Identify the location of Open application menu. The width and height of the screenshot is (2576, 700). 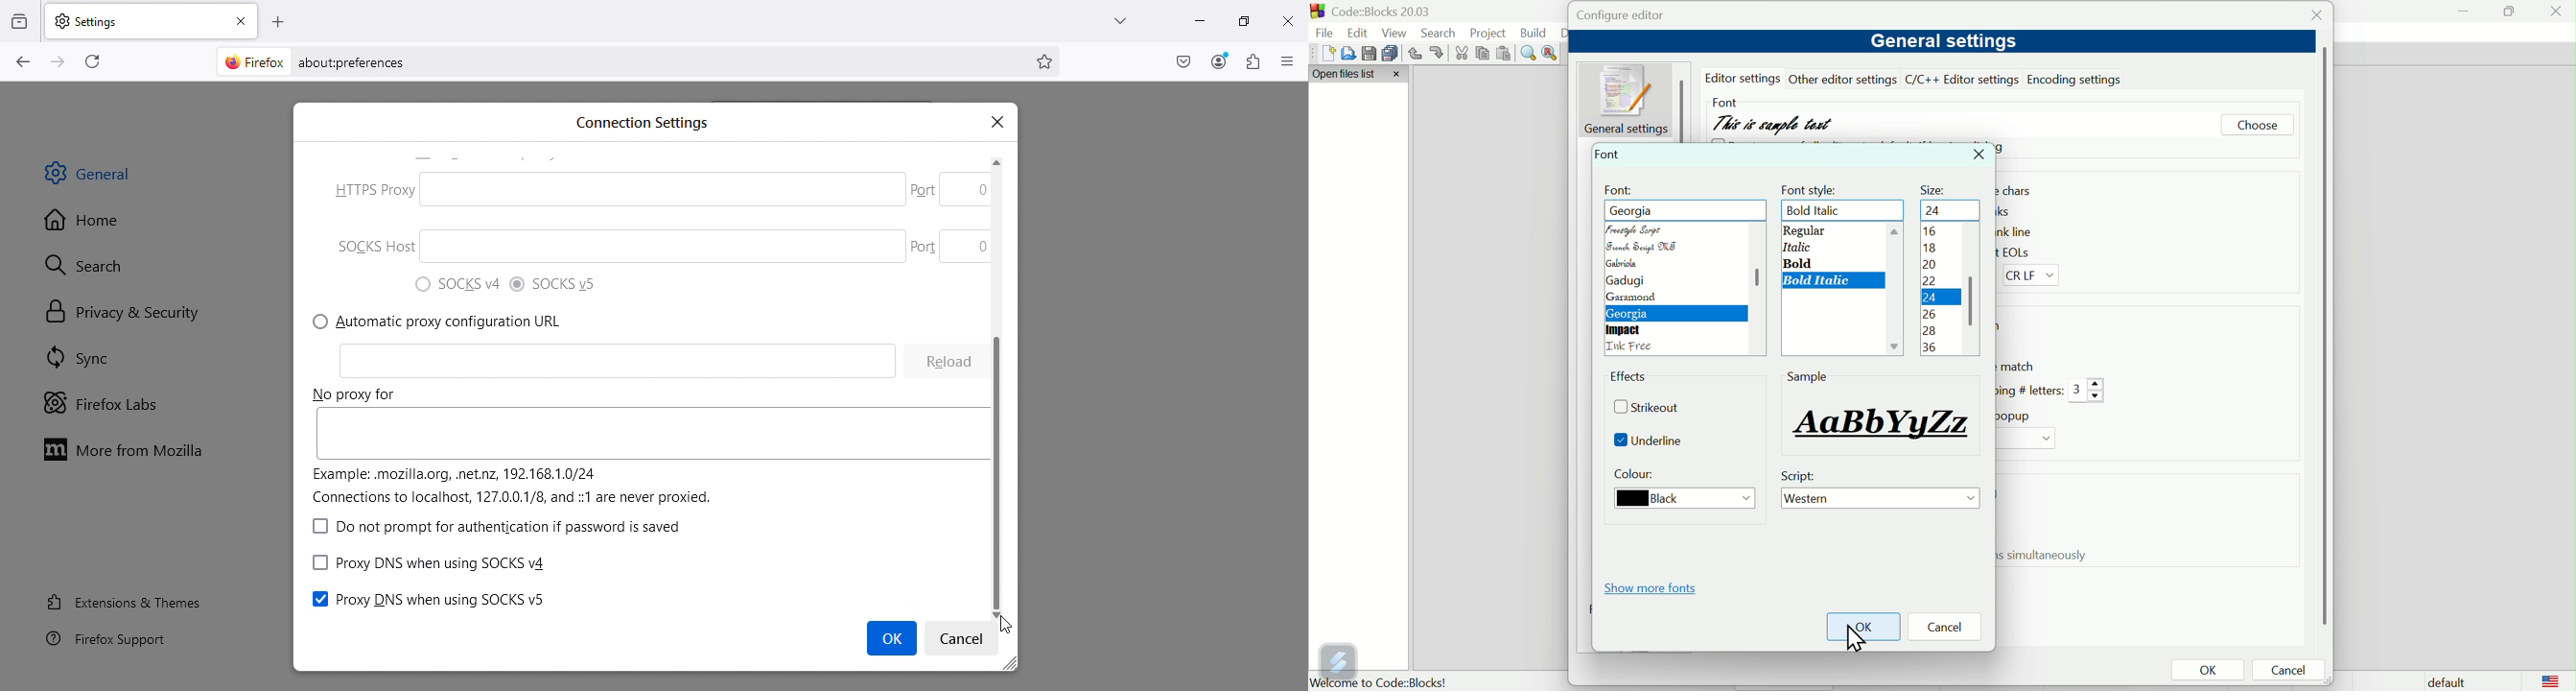
(1288, 60).